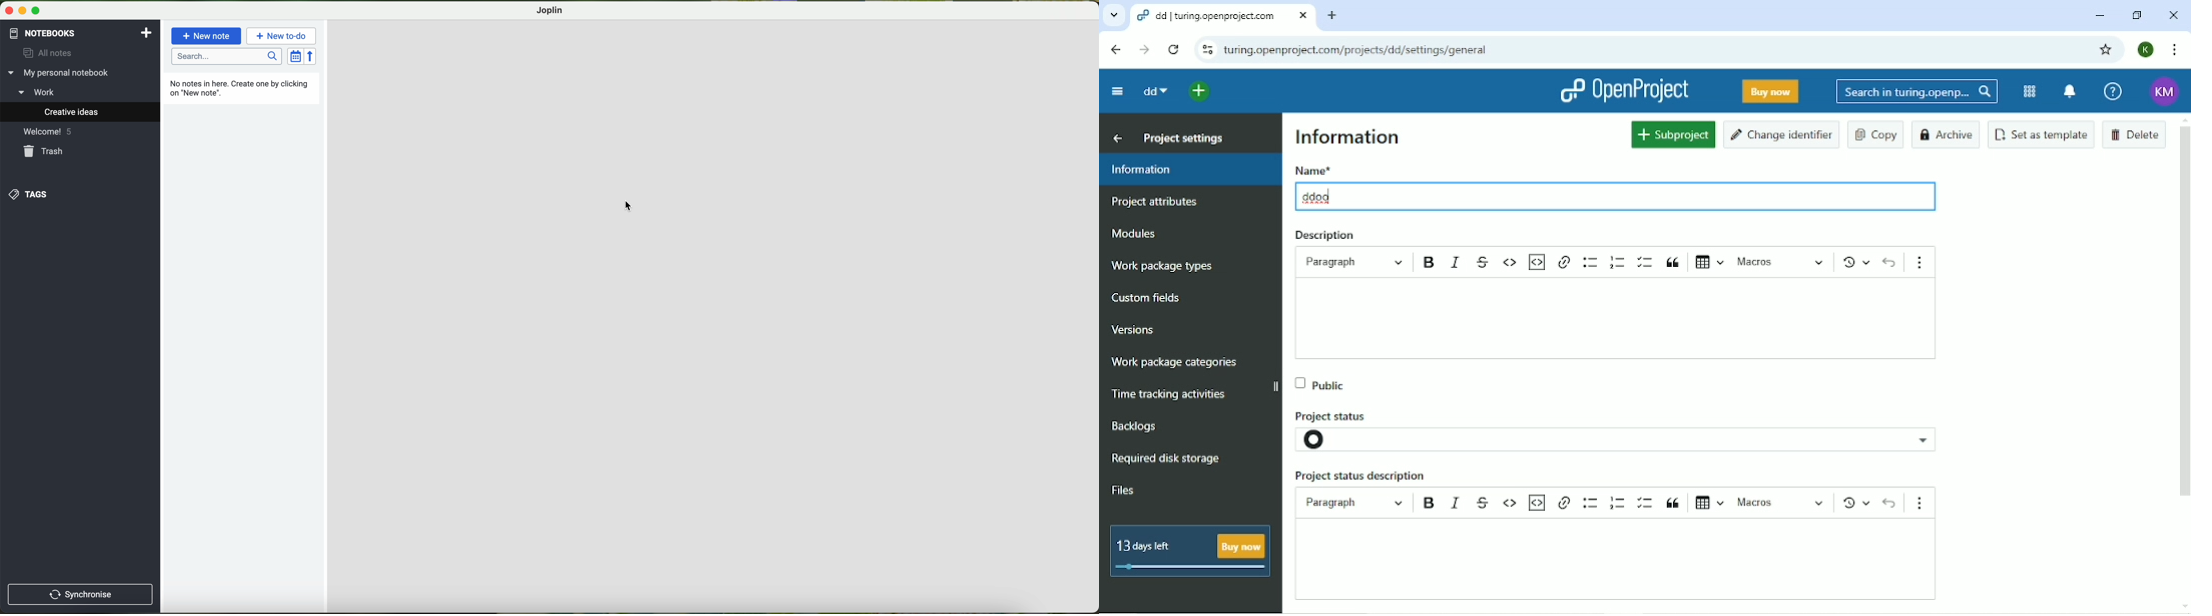 The width and height of the screenshot is (2212, 616). Describe the element at coordinates (80, 595) in the screenshot. I see `synchronise button` at that location.